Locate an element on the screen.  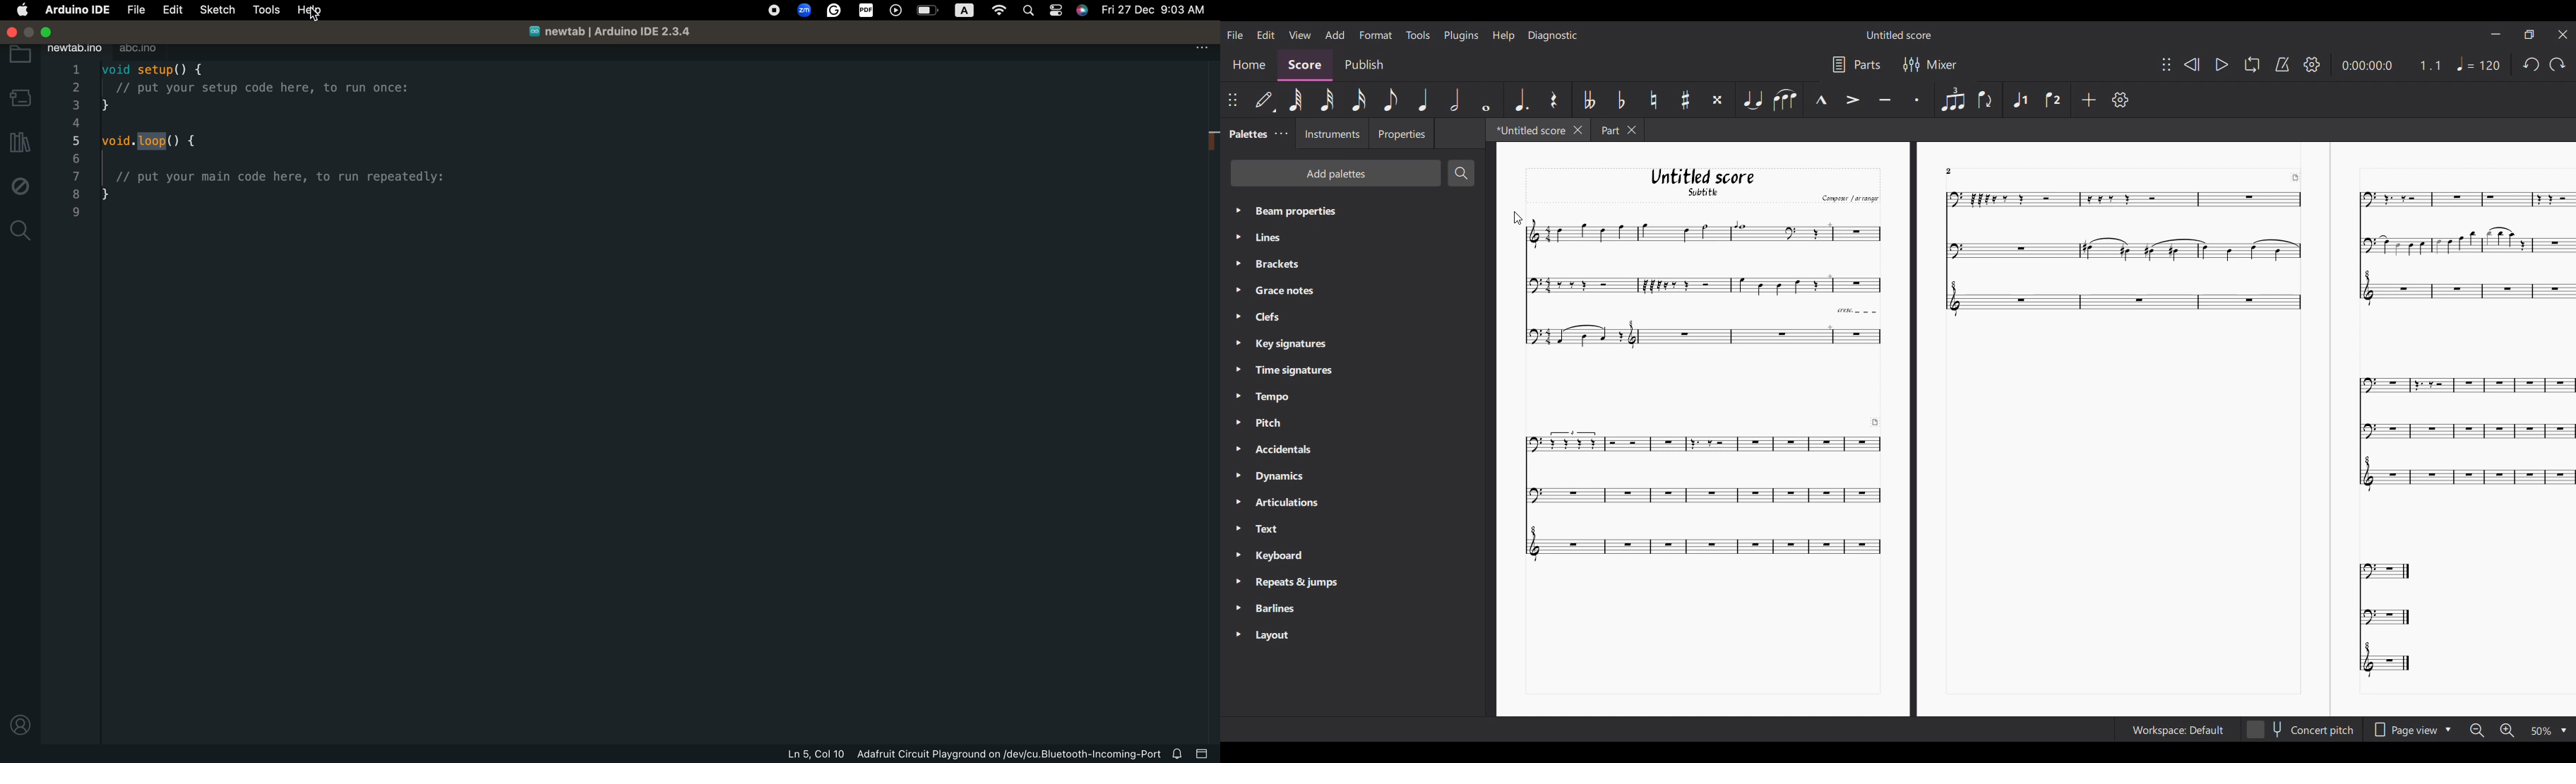
 is located at coordinates (1838, 63).